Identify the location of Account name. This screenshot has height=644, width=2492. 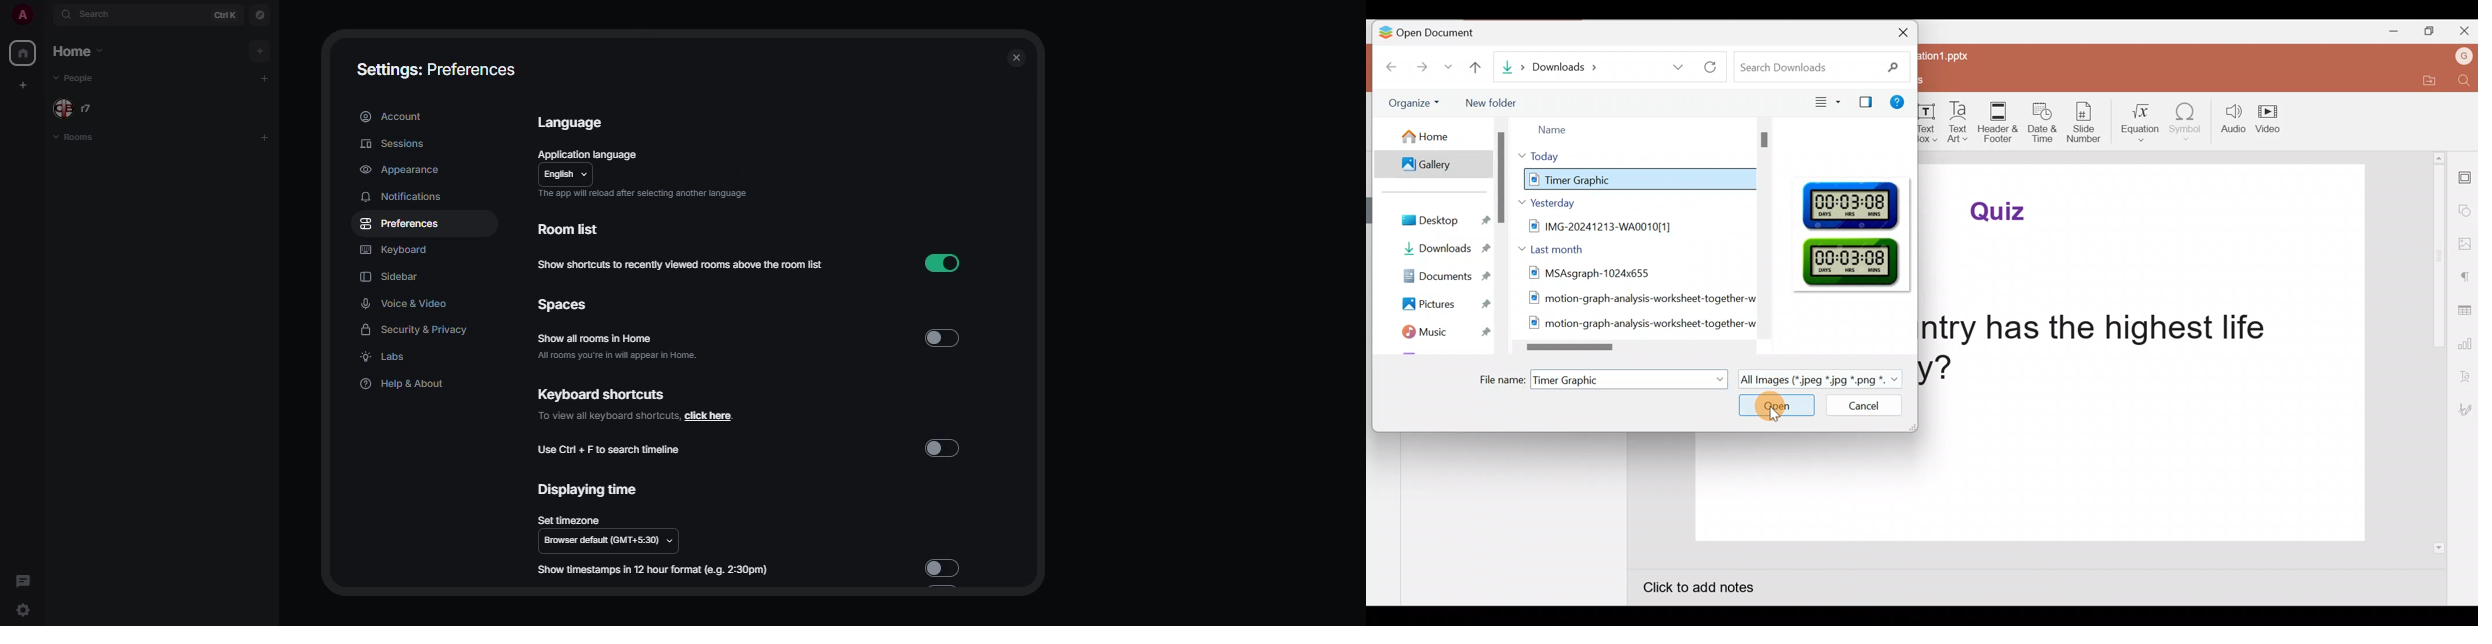
(2462, 57).